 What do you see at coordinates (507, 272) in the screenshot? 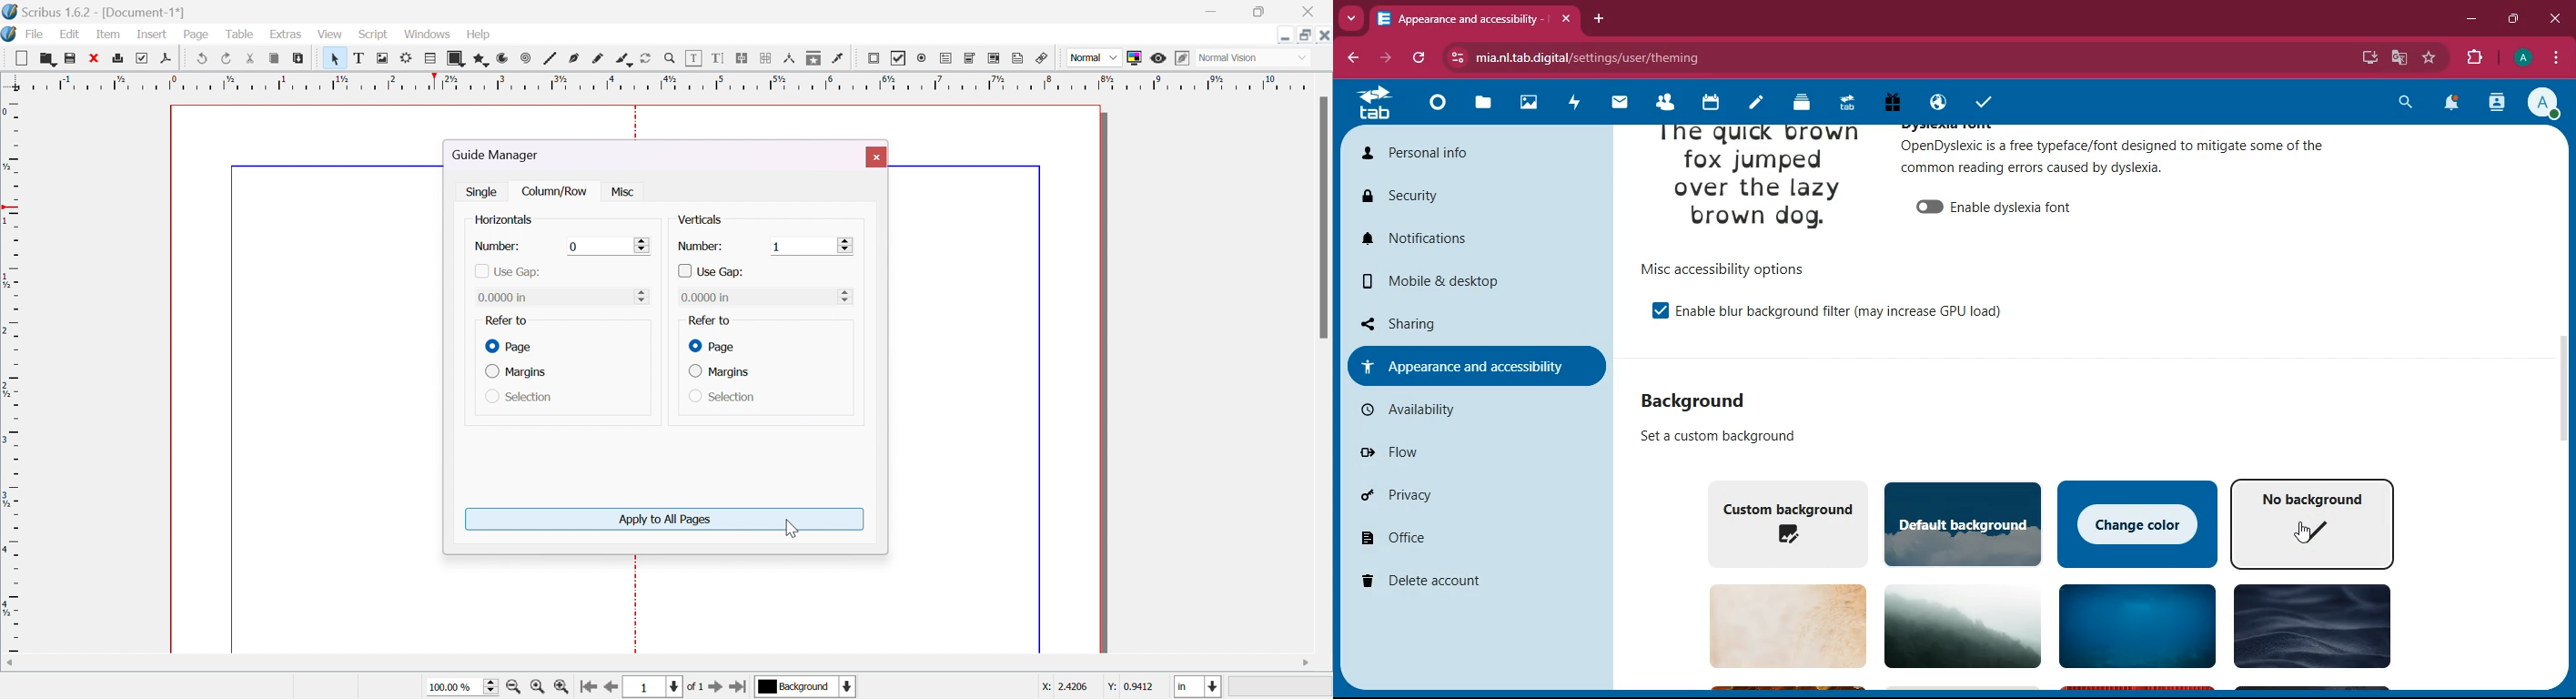
I see `use gap` at bounding box center [507, 272].